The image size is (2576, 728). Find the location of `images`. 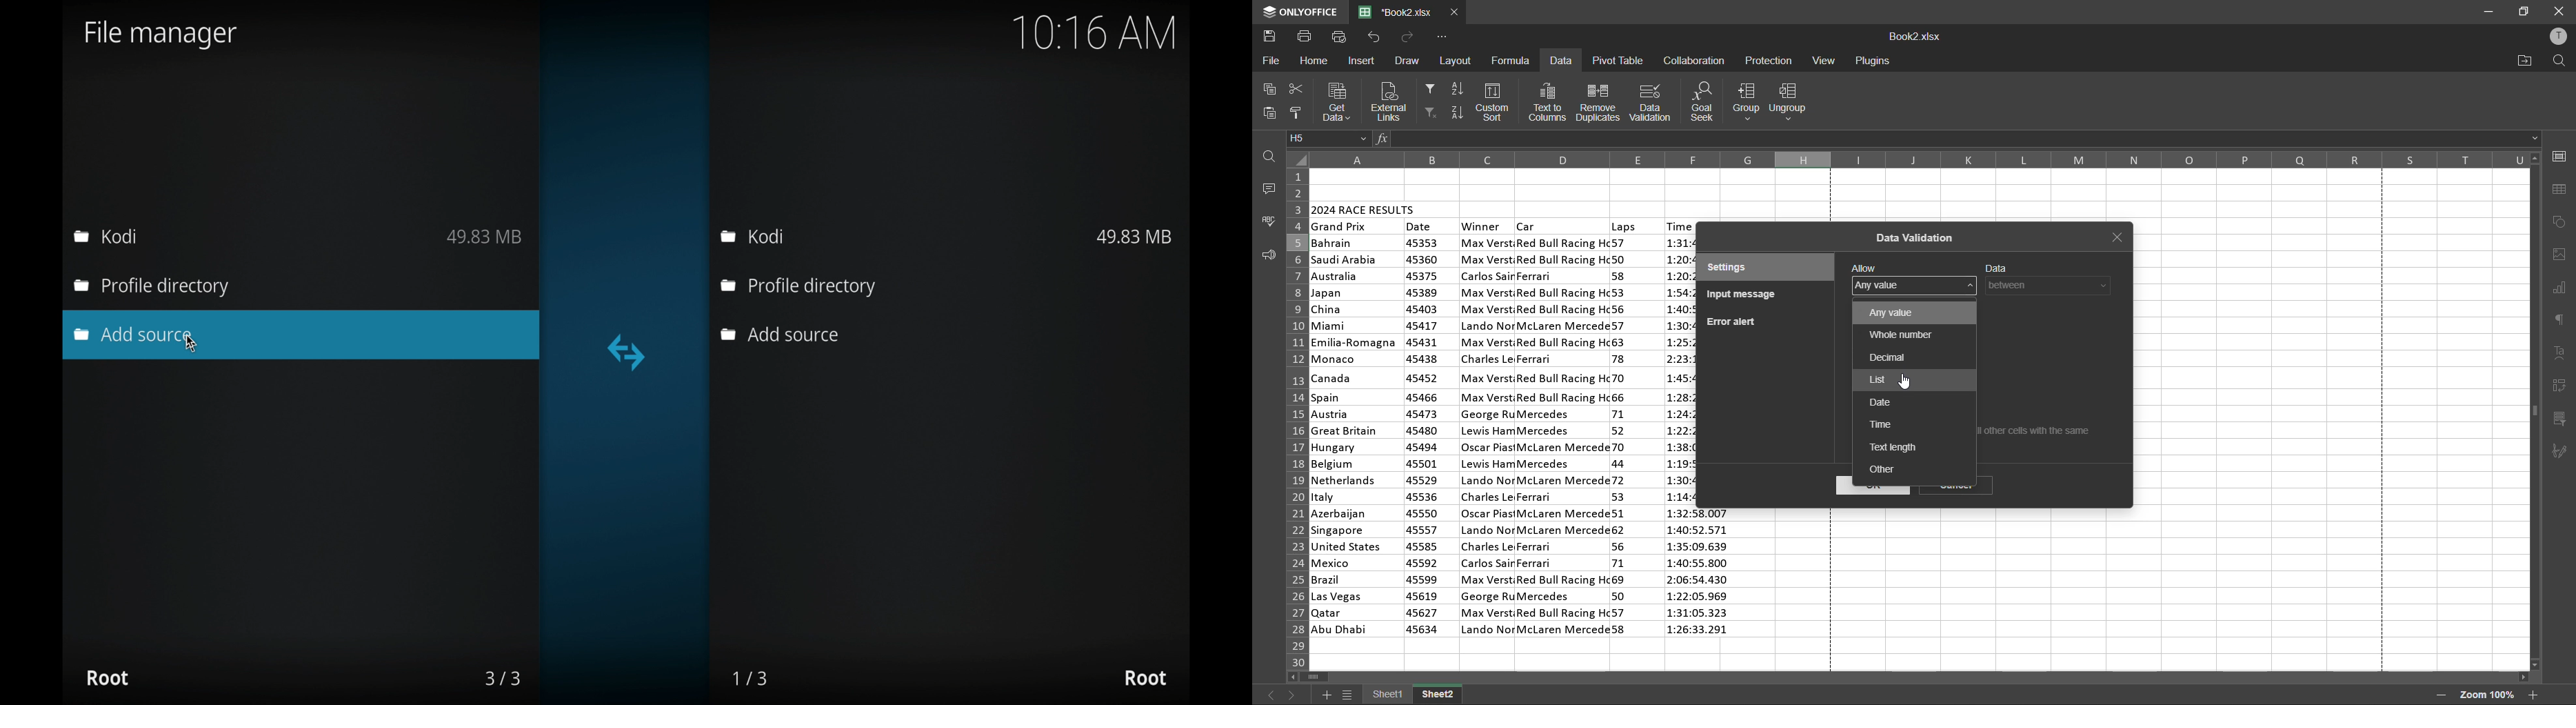

images is located at coordinates (2560, 255).